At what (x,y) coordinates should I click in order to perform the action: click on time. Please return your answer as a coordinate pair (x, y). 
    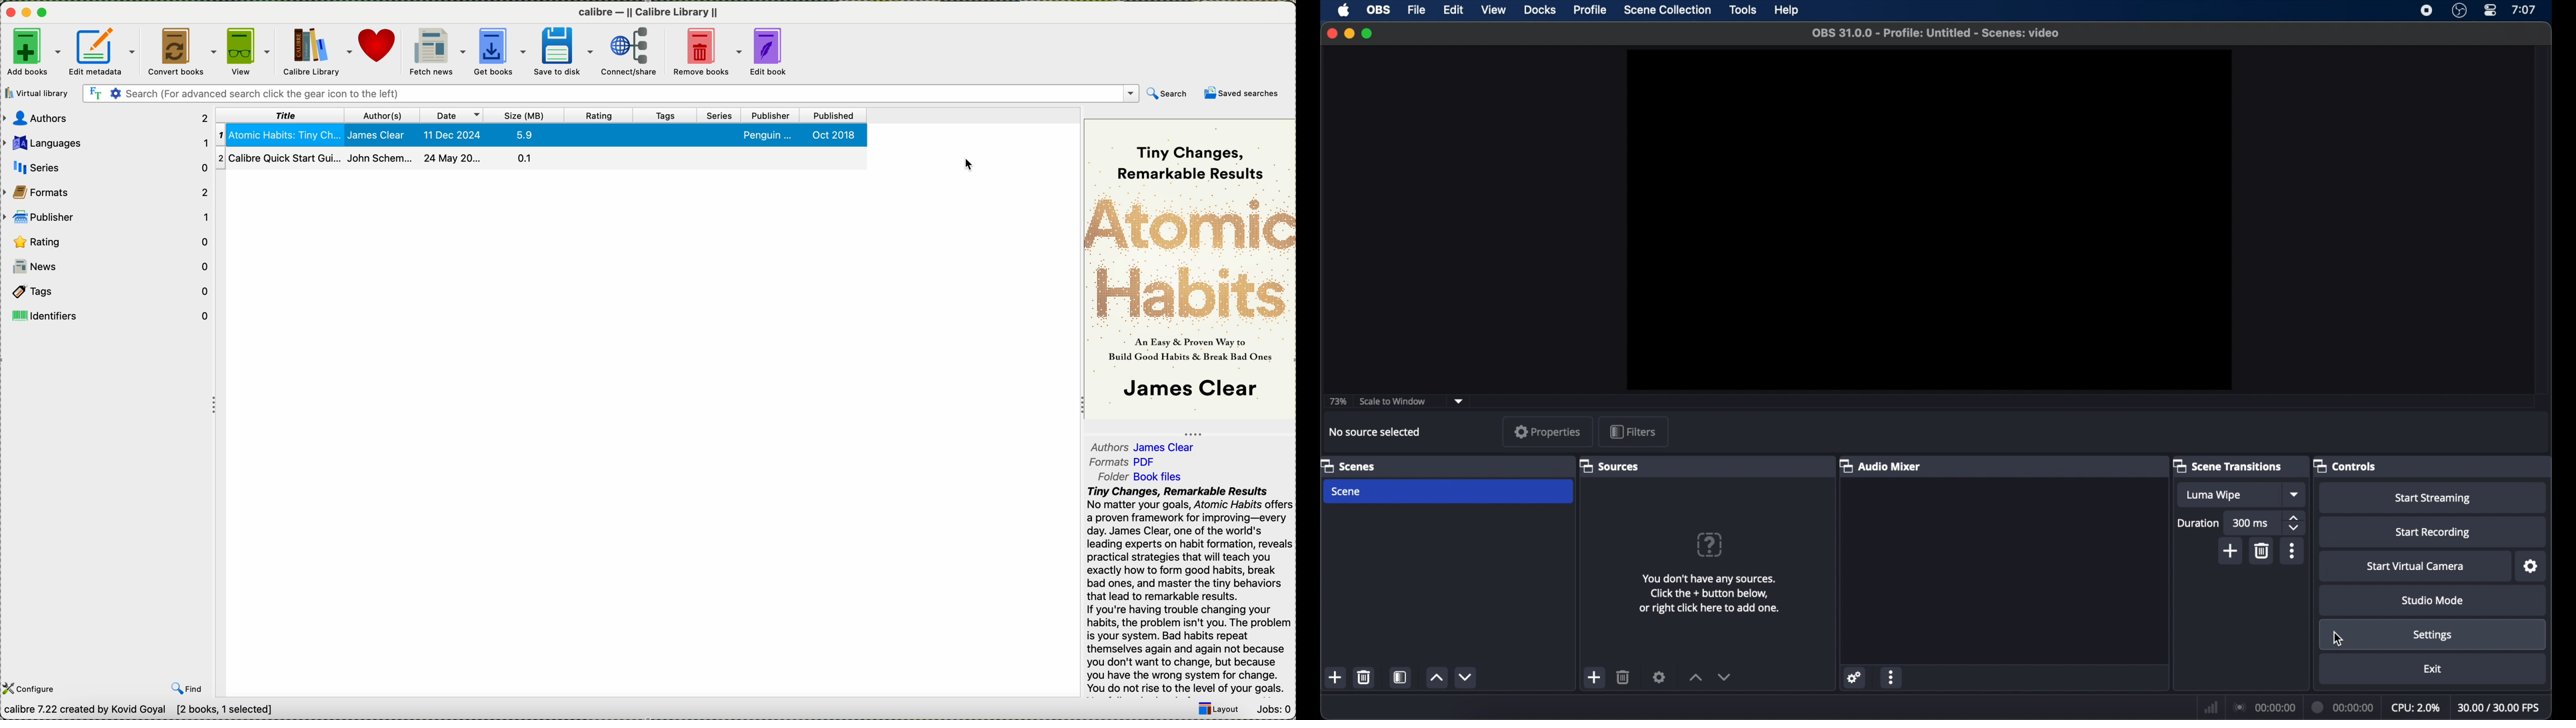
    Looking at the image, I should click on (2524, 9).